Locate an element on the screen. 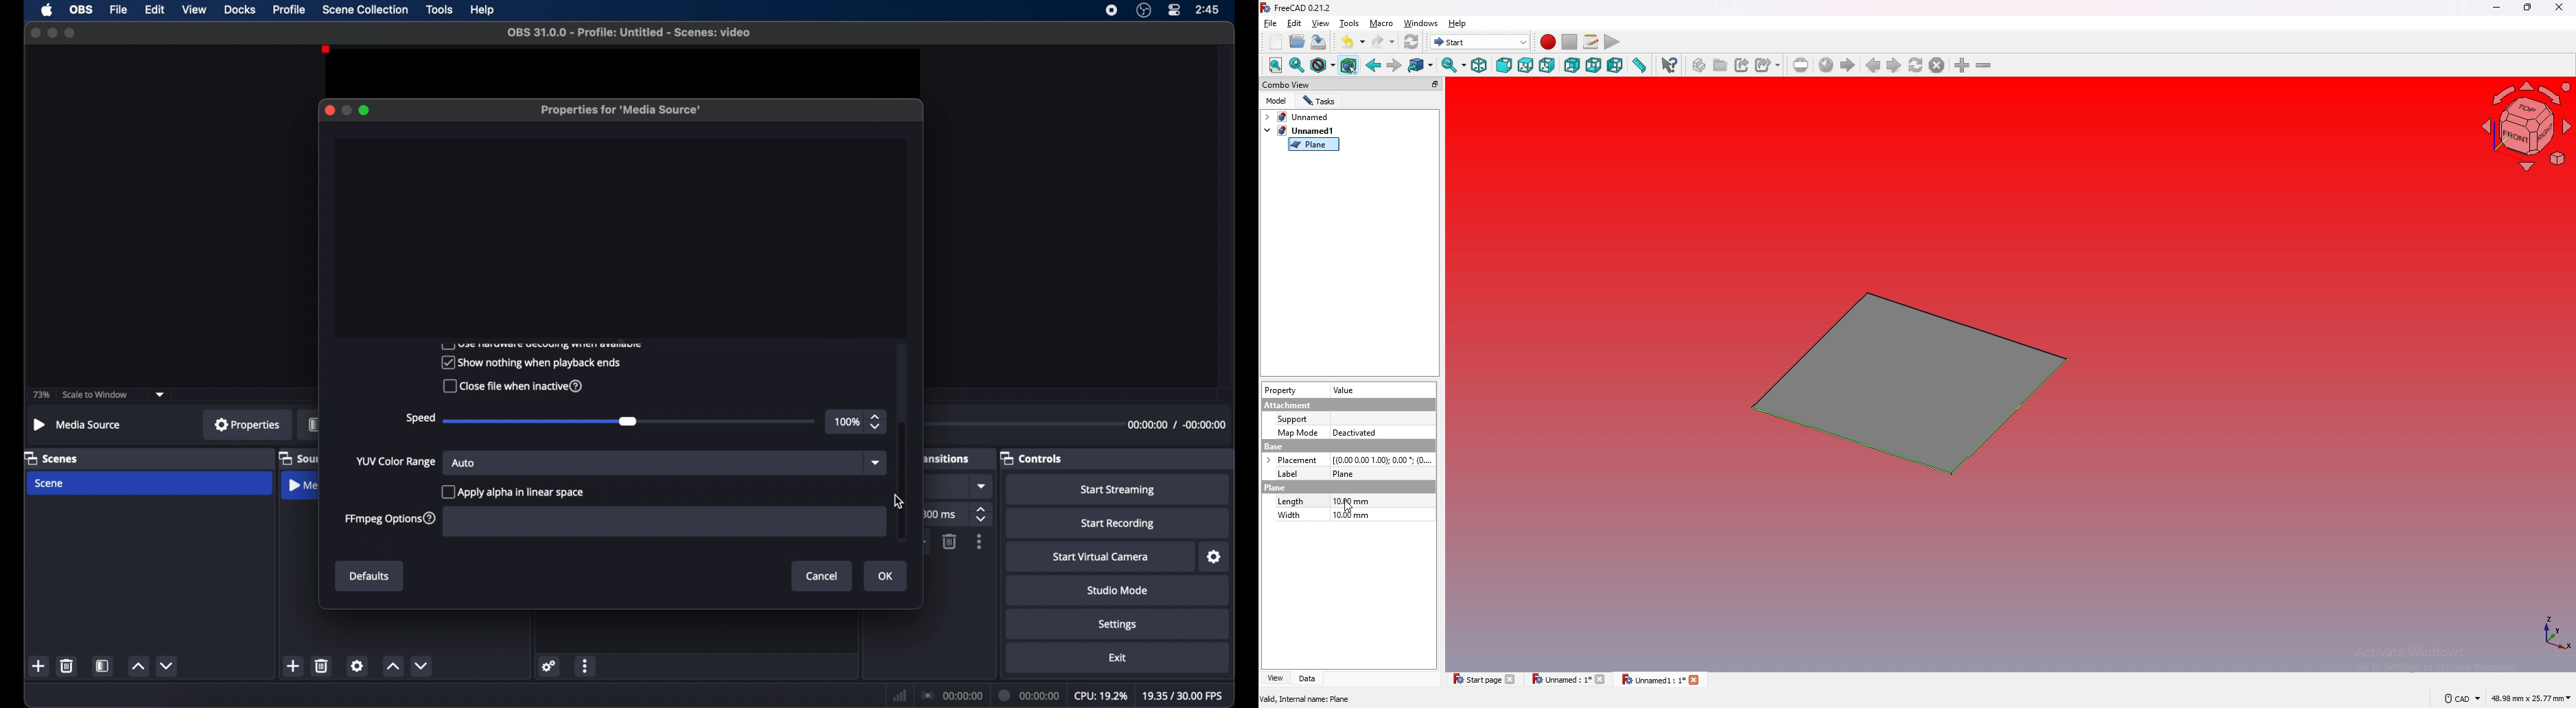 This screenshot has width=2576, height=728. start page is located at coordinates (1485, 678).